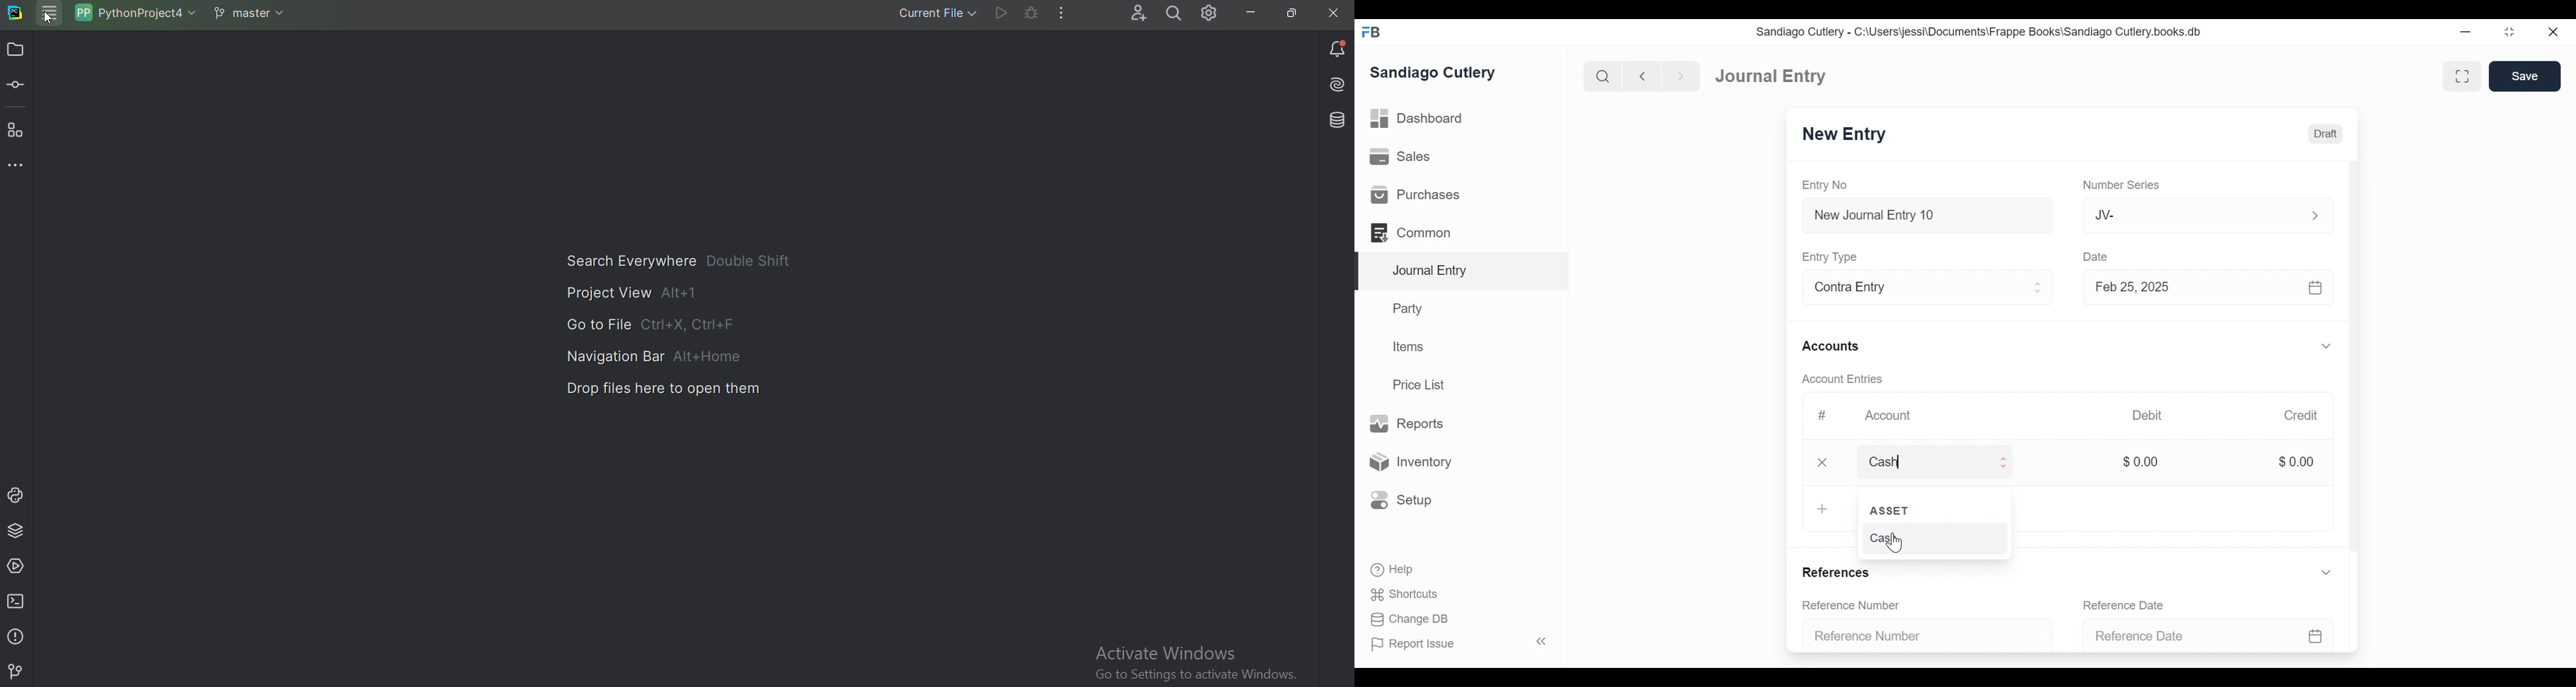 The image size is (2576, 700). What do you see at coordinates (2128, 604) in the screenshot?
I see `Reference Date` at bounding box center [2128, 604].